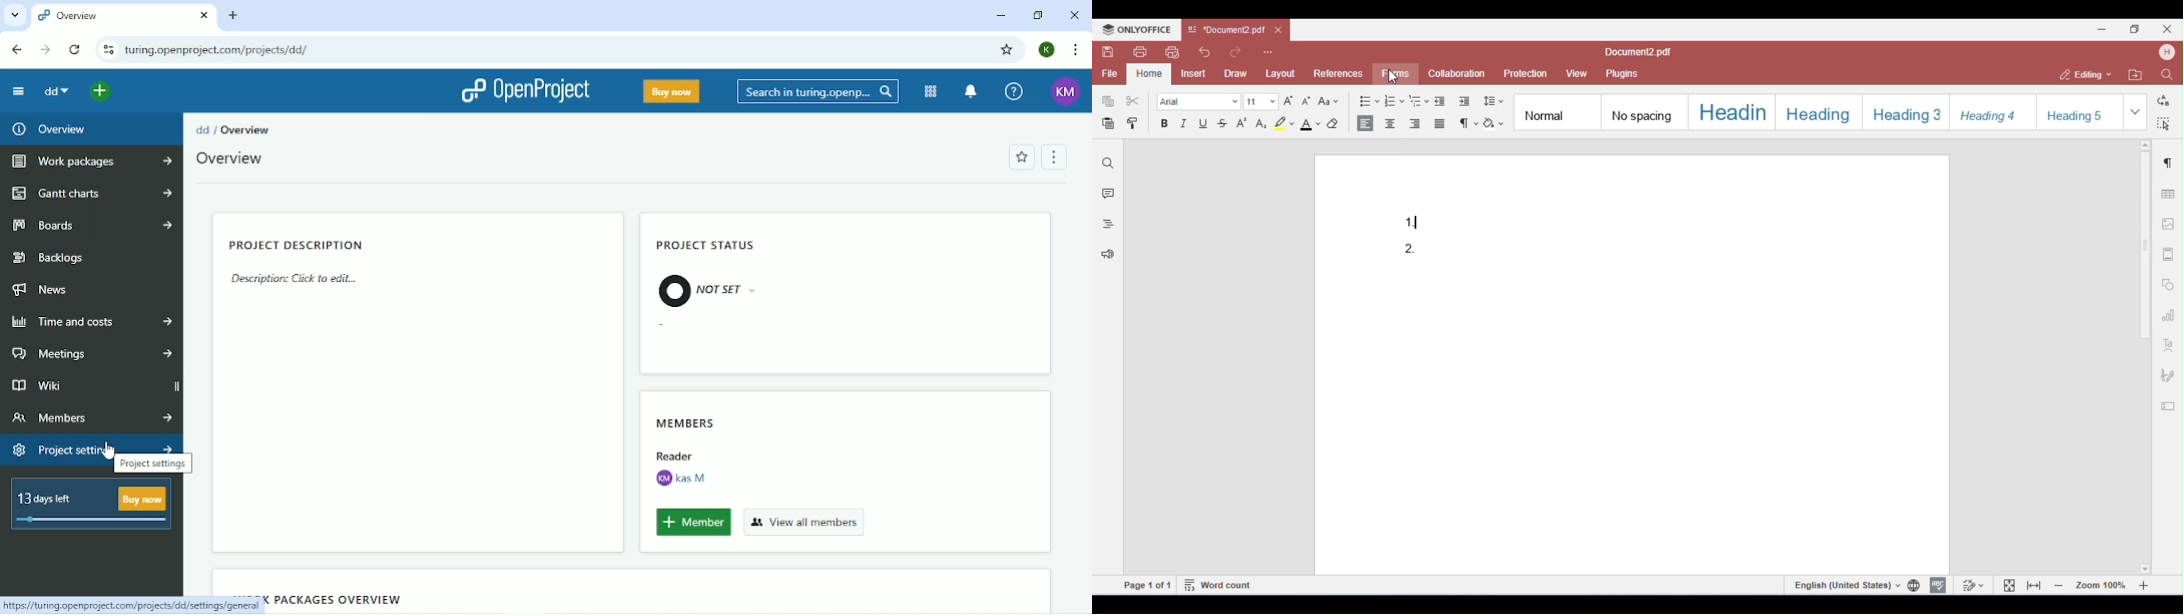 The image size is (2184, 616). What do you see at coordinates (691, 522) in the screenshot?
I see `Member` at bounding box center [691, 522].